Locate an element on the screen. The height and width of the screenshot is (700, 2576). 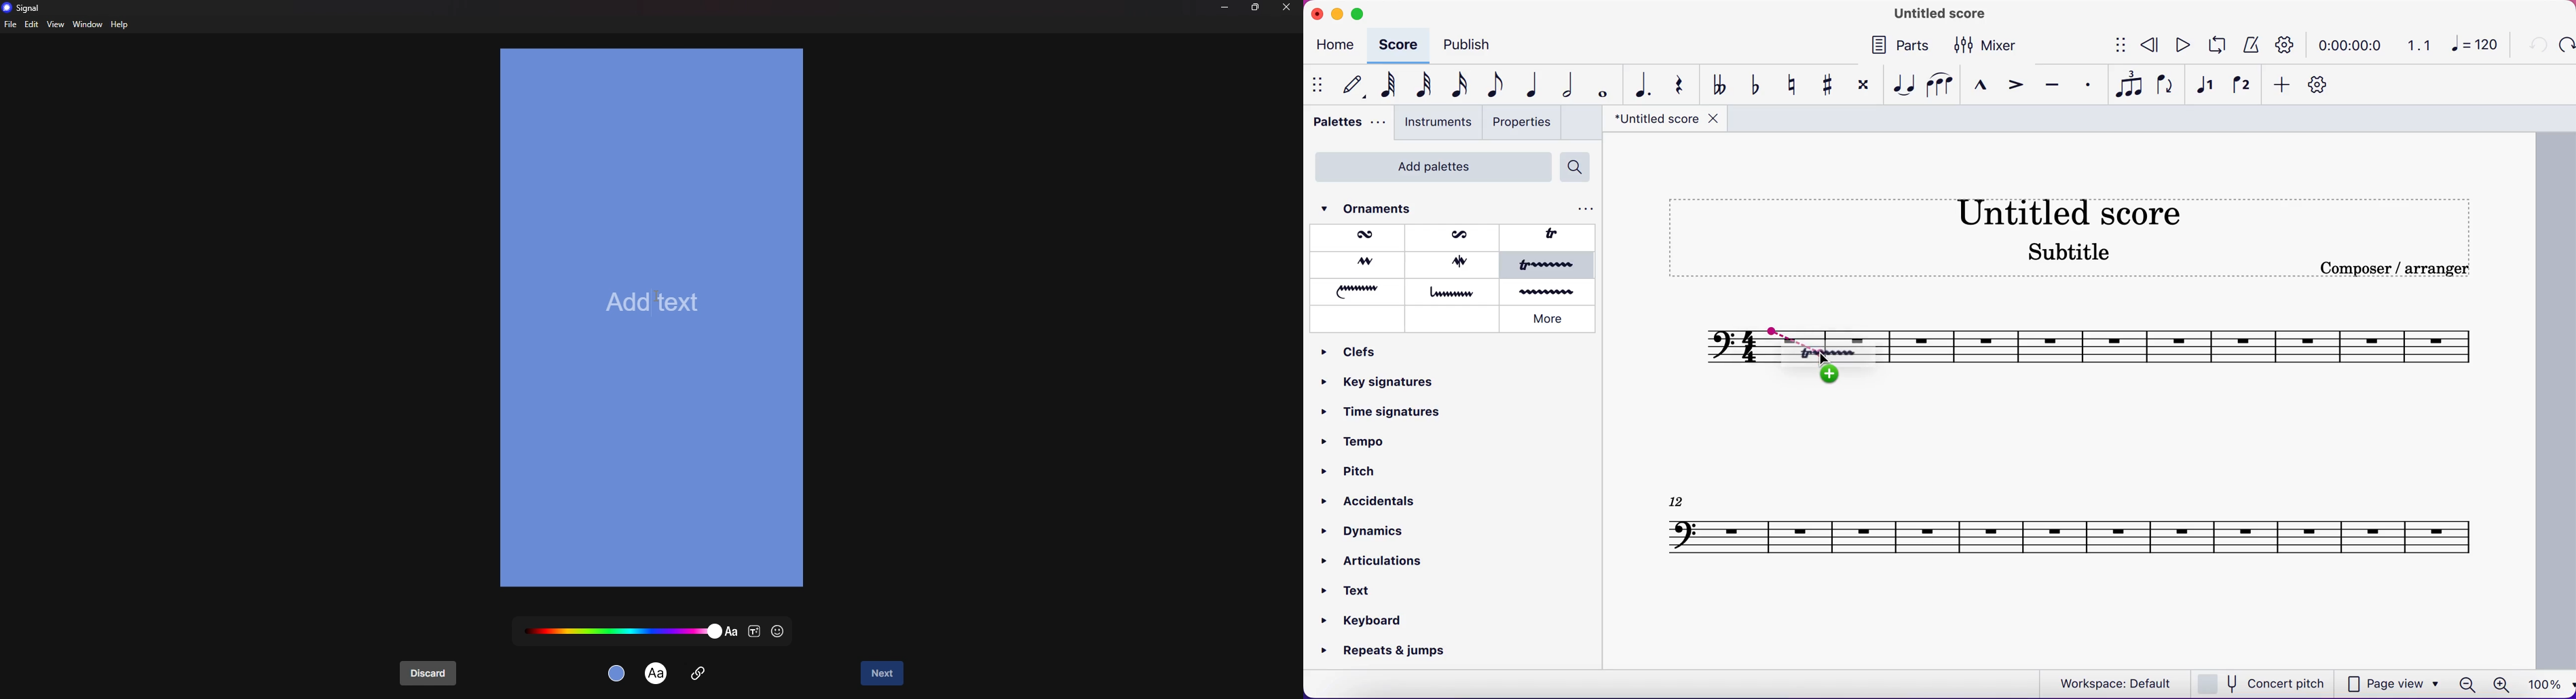
quarter note is located at coordinates (1530, 86).